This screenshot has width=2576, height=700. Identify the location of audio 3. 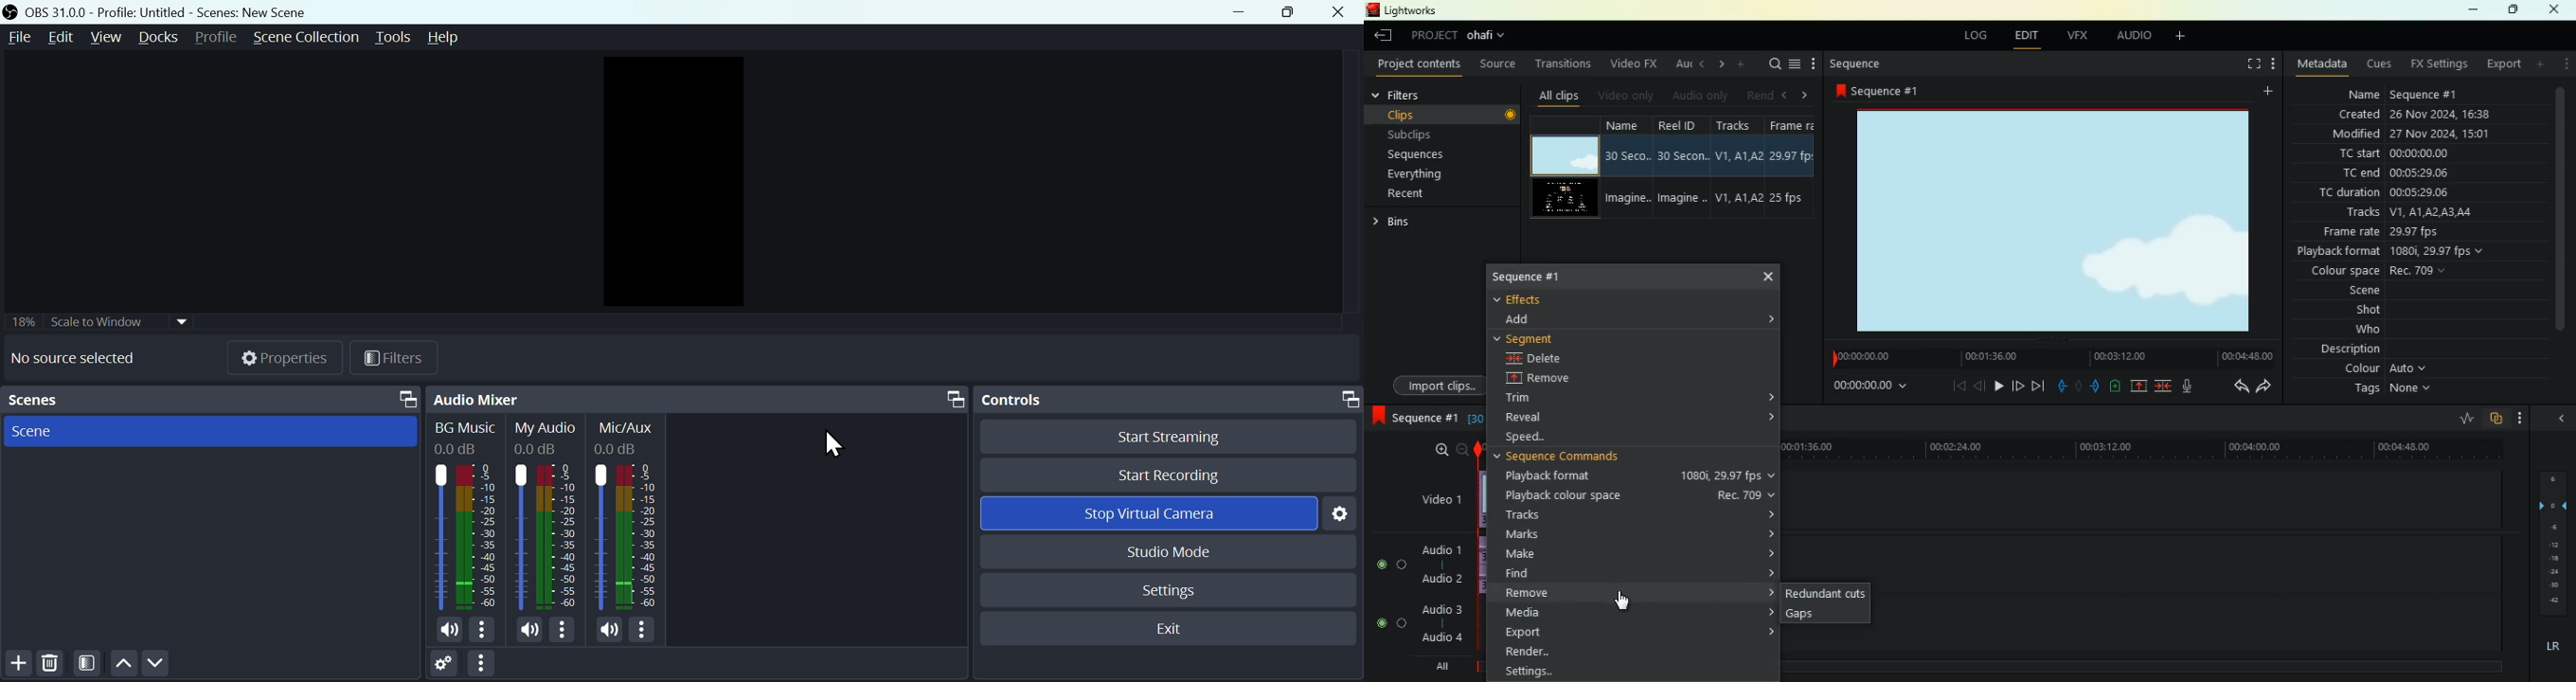
(1440, 609).